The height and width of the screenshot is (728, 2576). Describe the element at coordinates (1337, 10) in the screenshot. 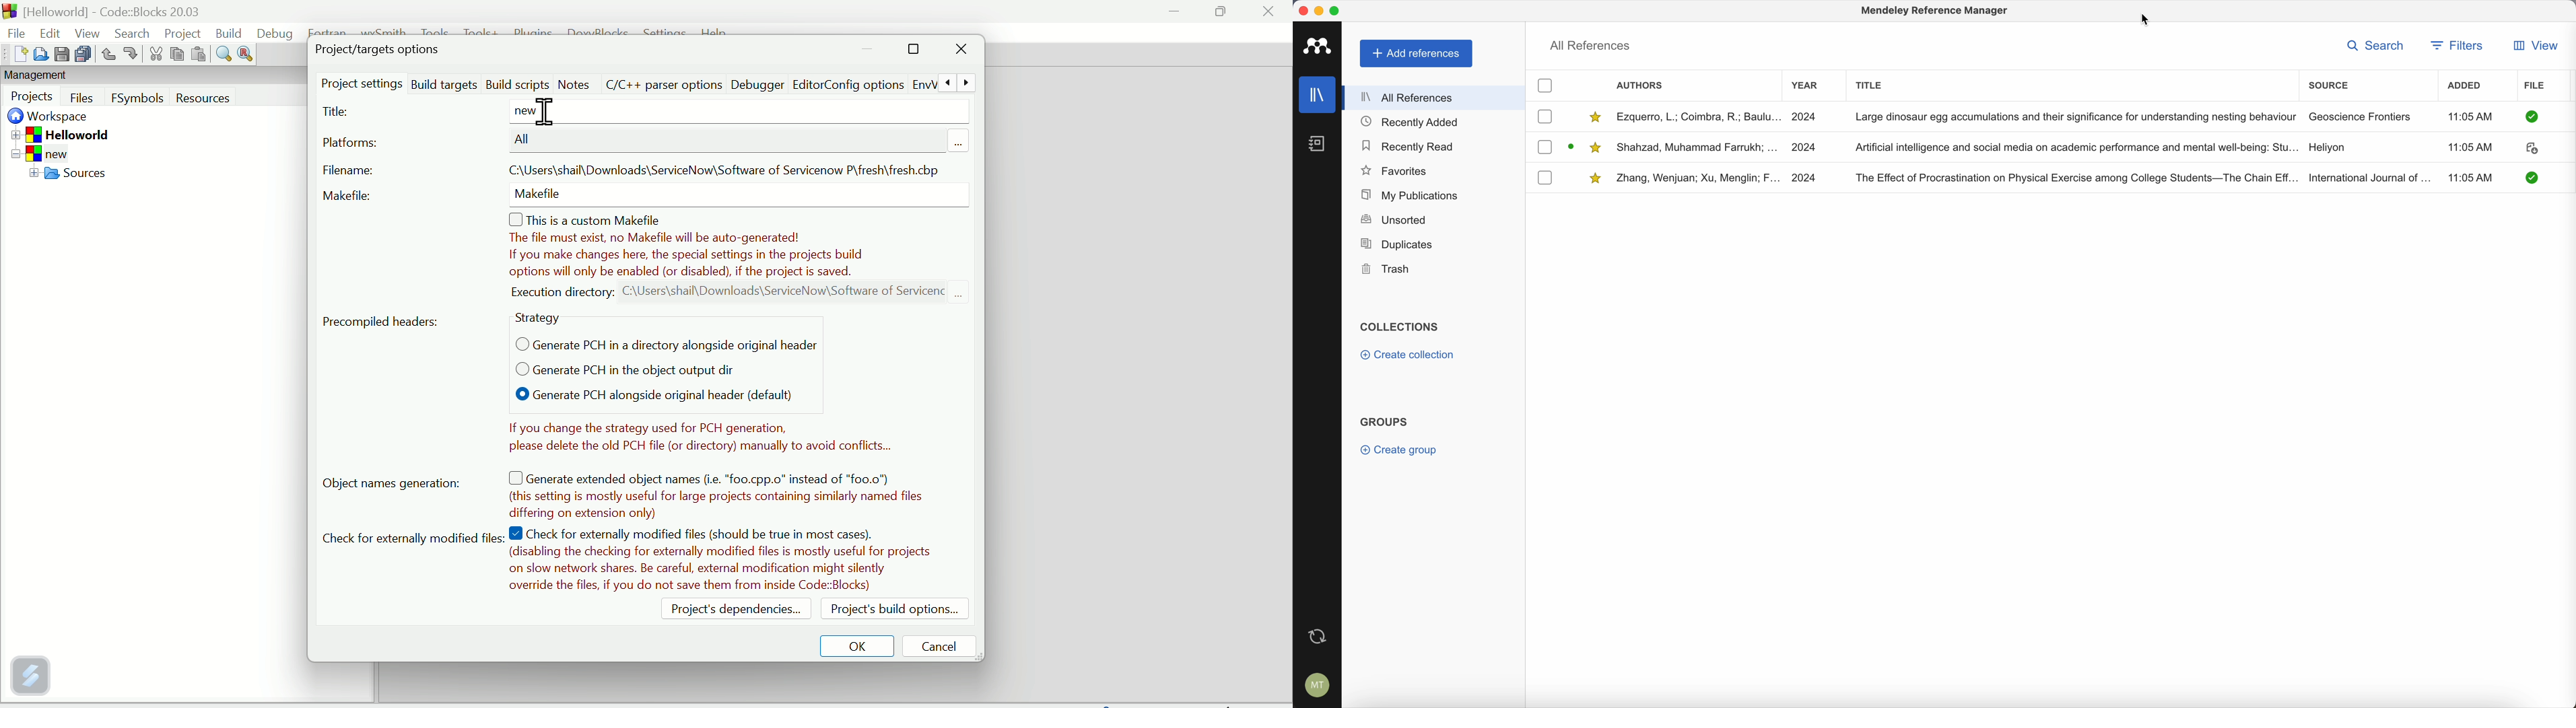

I see `maximize program` at that location.